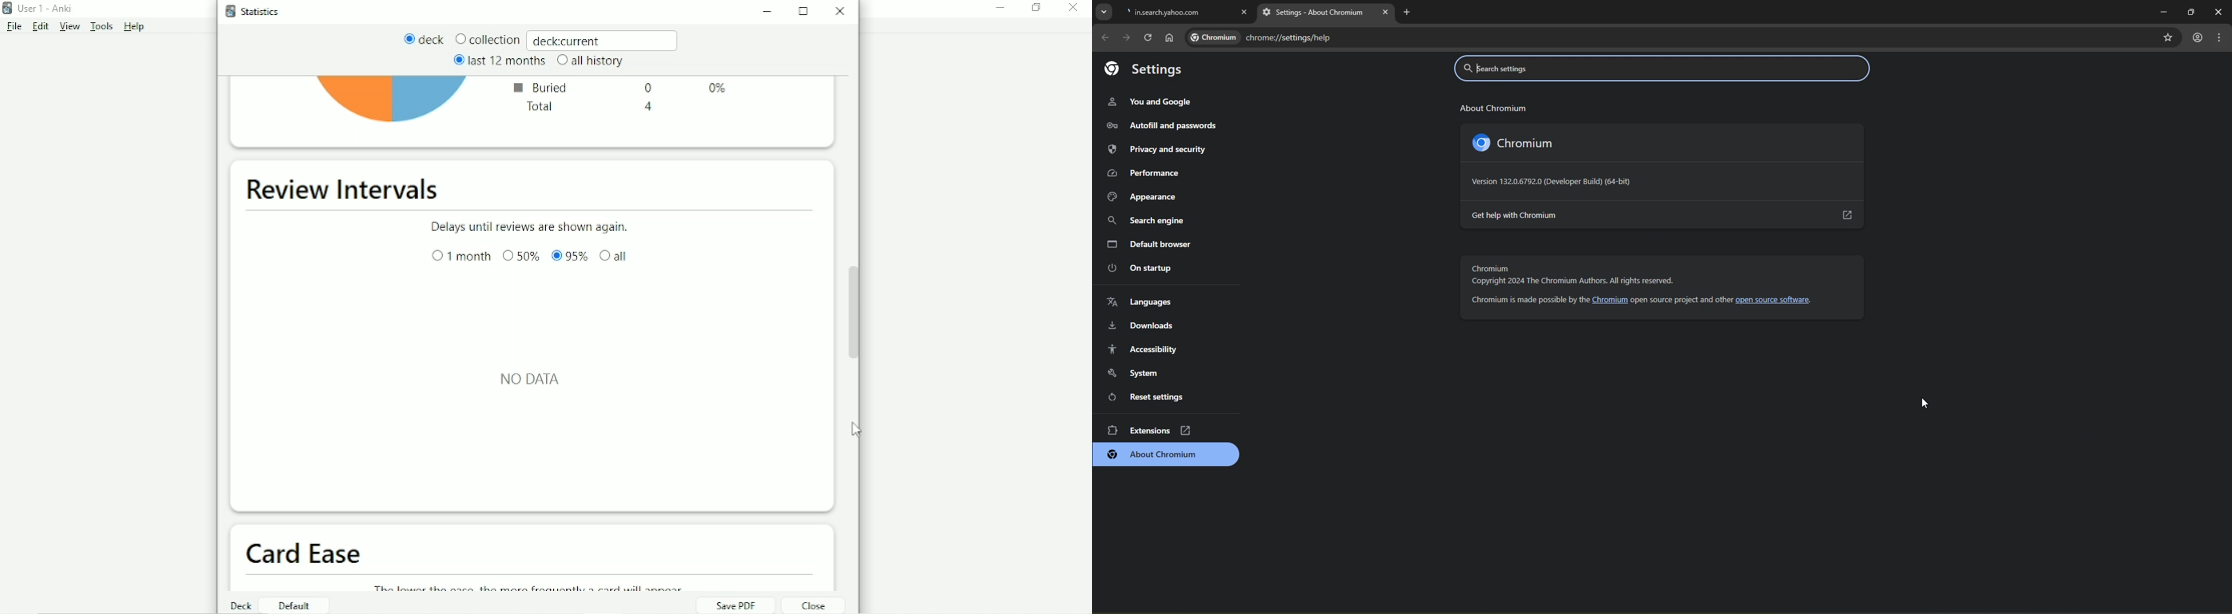  What do you see at coordinates (857, 428) in the screenshot?
I see `Cursor` at bounding box center [857, 428].